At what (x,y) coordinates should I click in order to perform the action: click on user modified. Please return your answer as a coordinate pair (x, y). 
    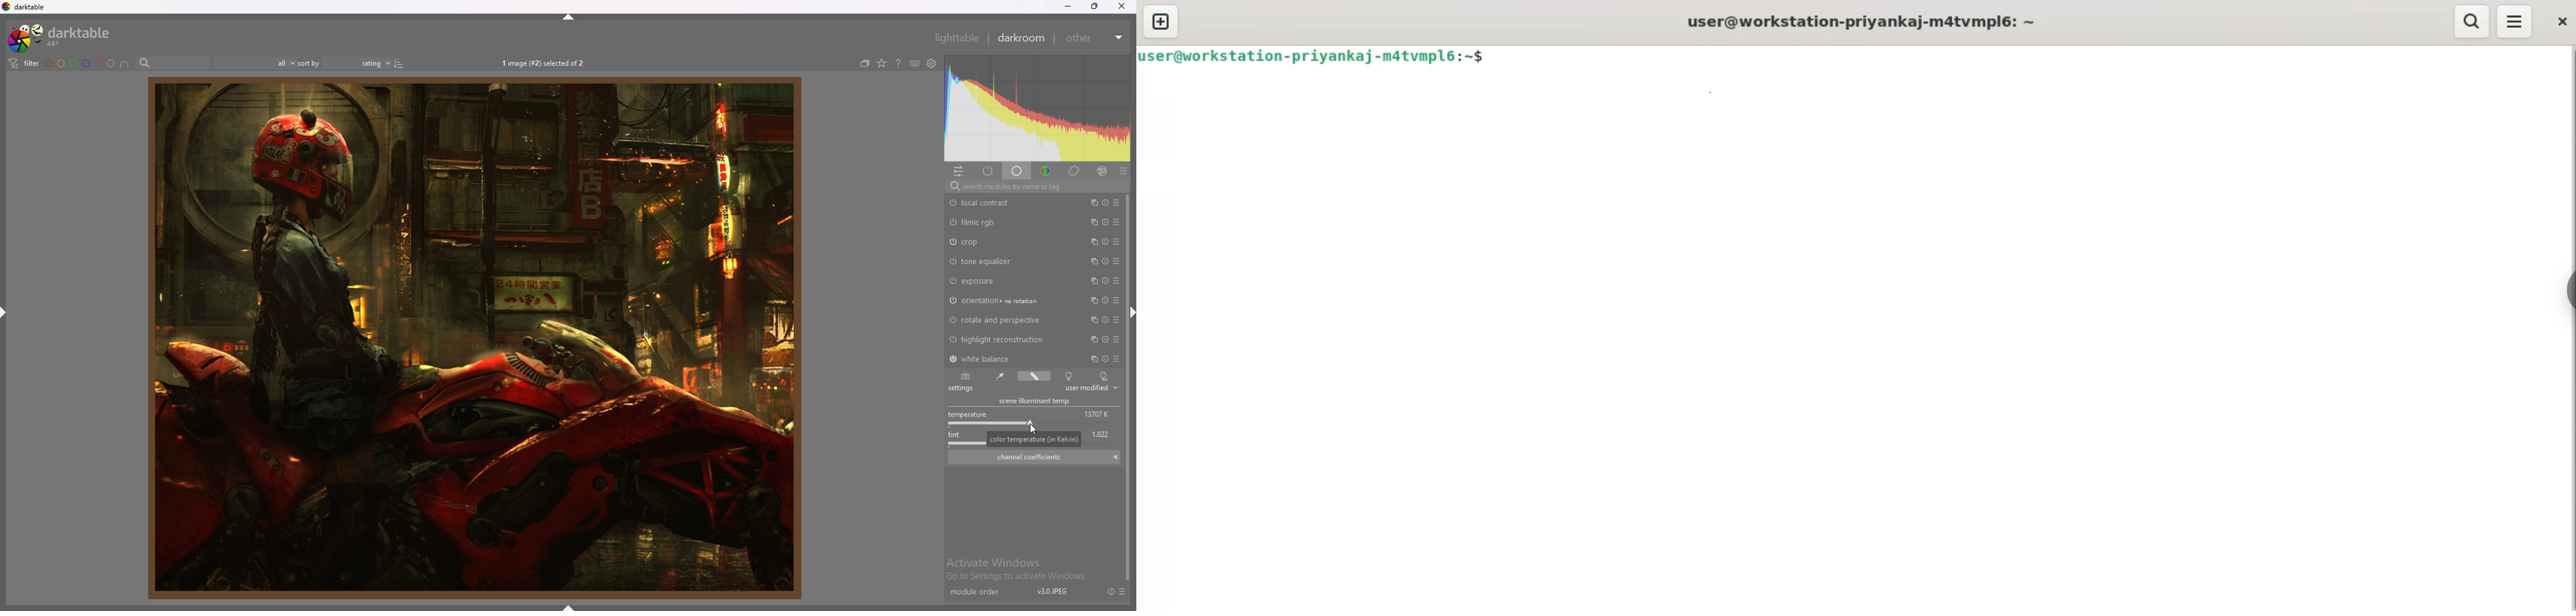
    Looking at the image, I should click on (1092, 388).